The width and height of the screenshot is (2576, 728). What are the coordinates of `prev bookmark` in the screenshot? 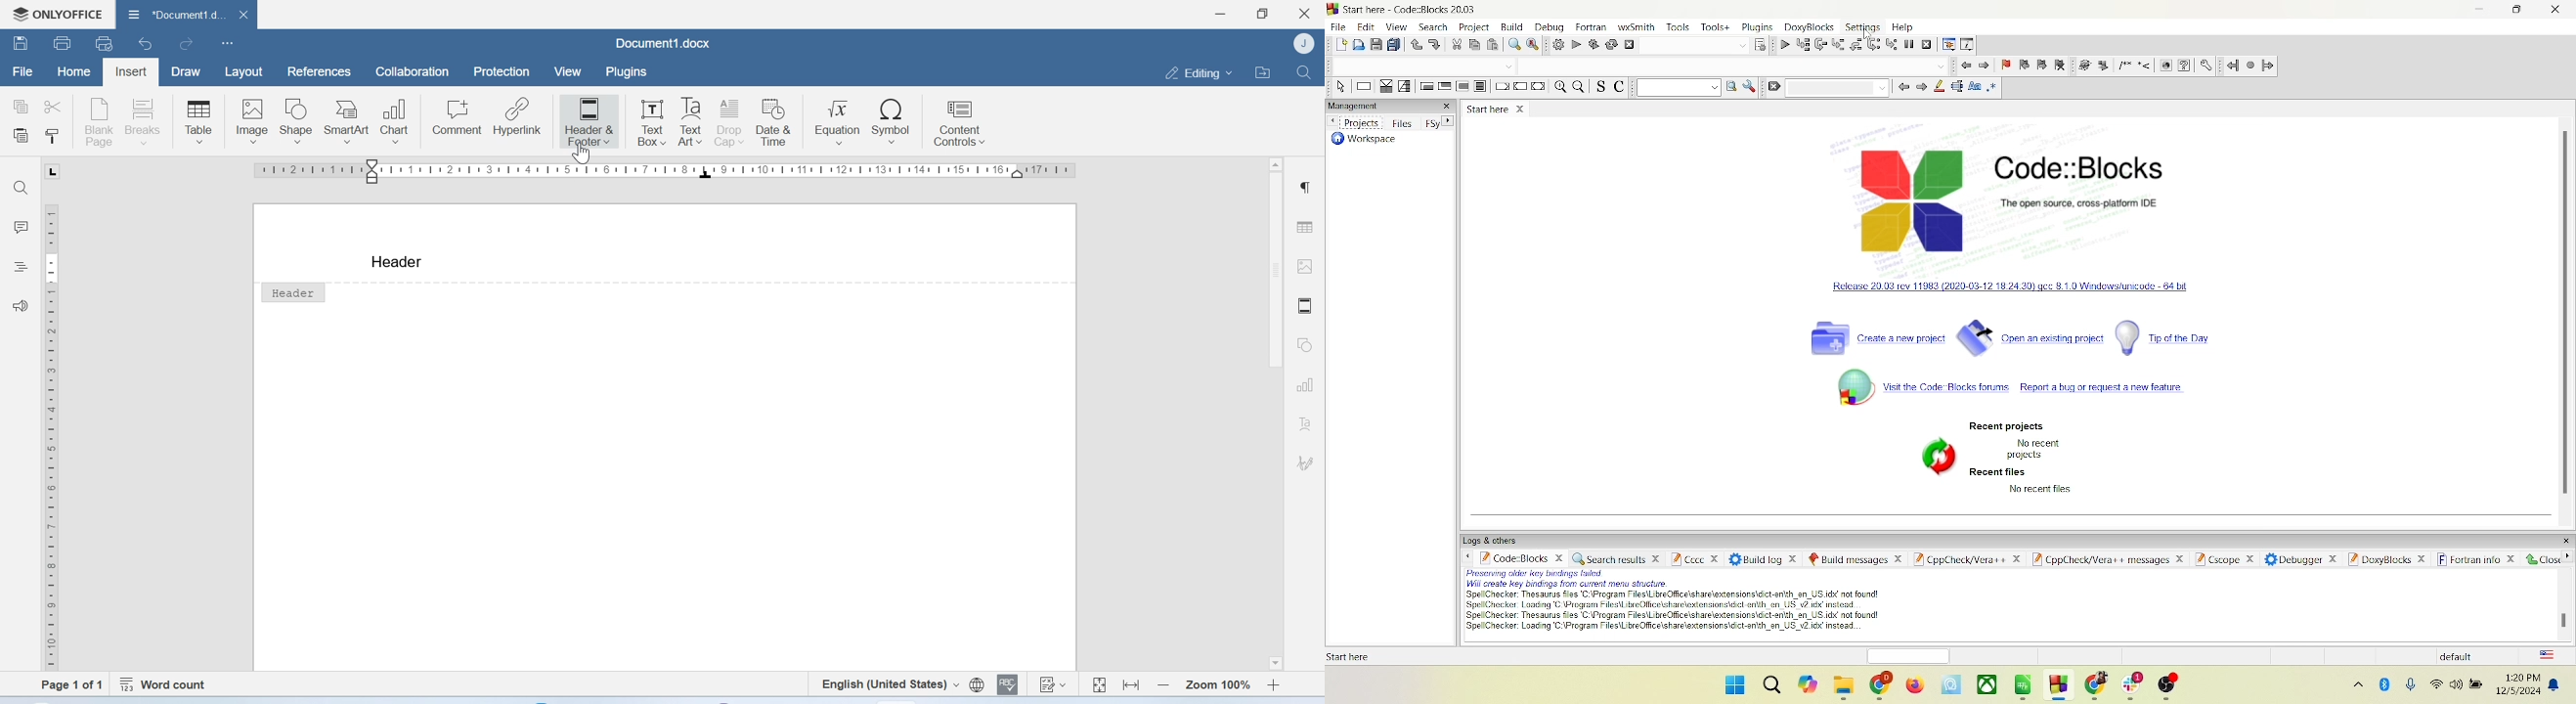 It's located at (2024, 66).